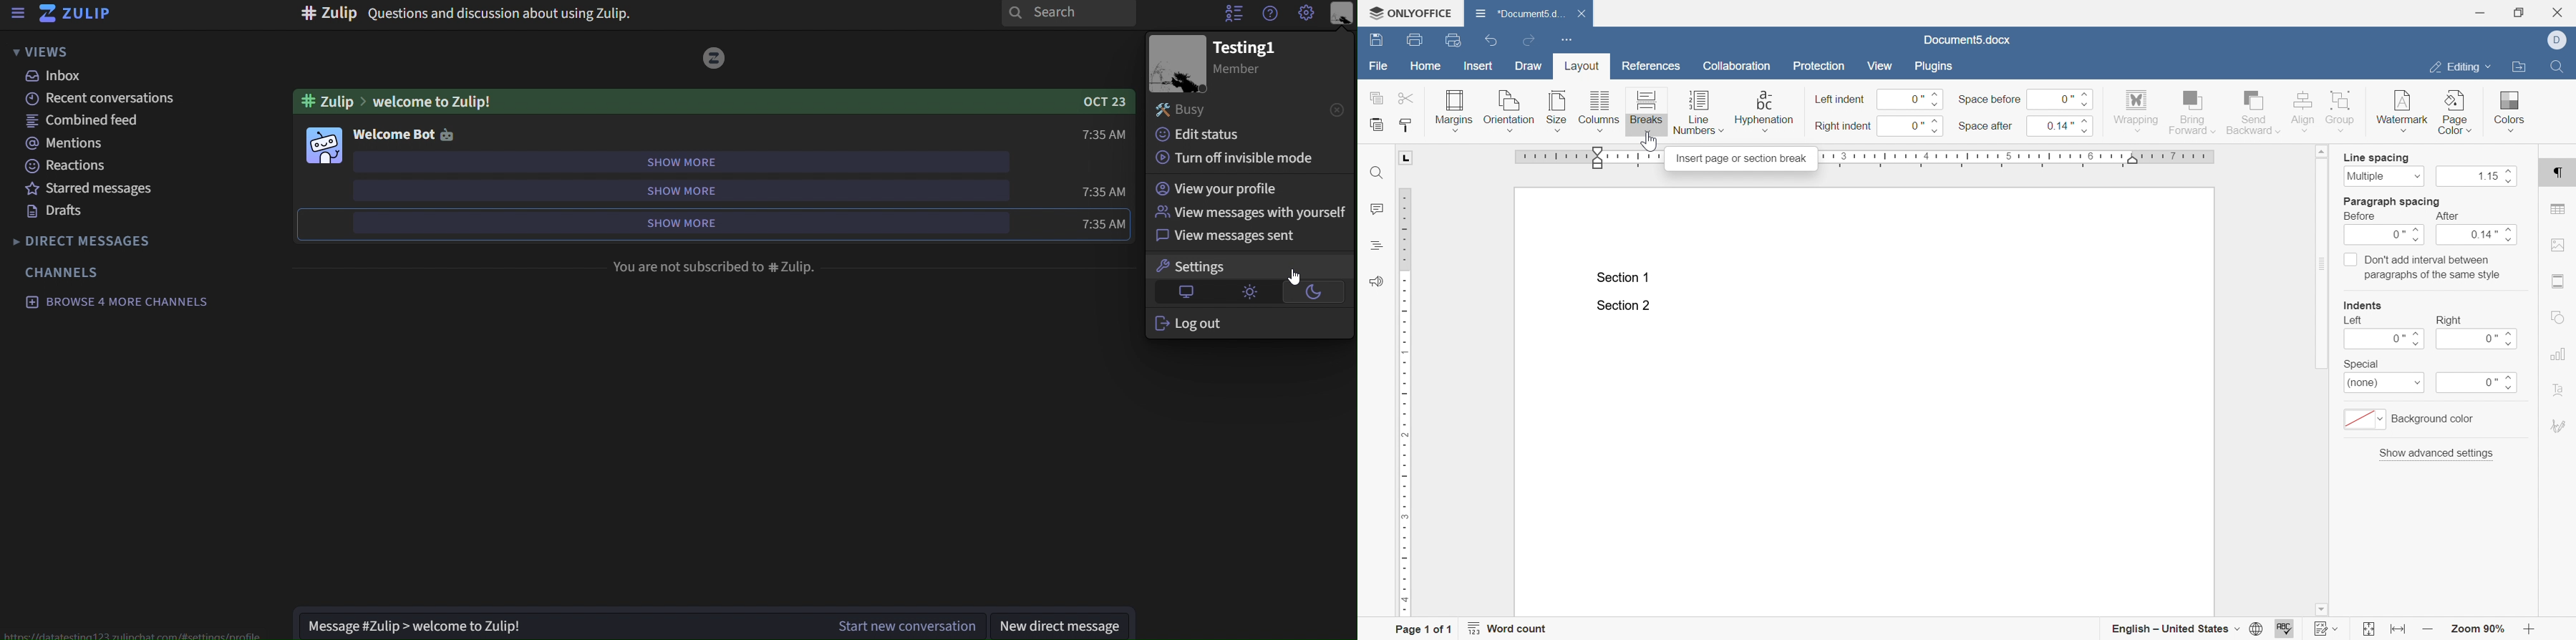  What do you see at coordinates (2065, 125) in the screenshot?
I see `0.14` at bounding box center [2065, 125].